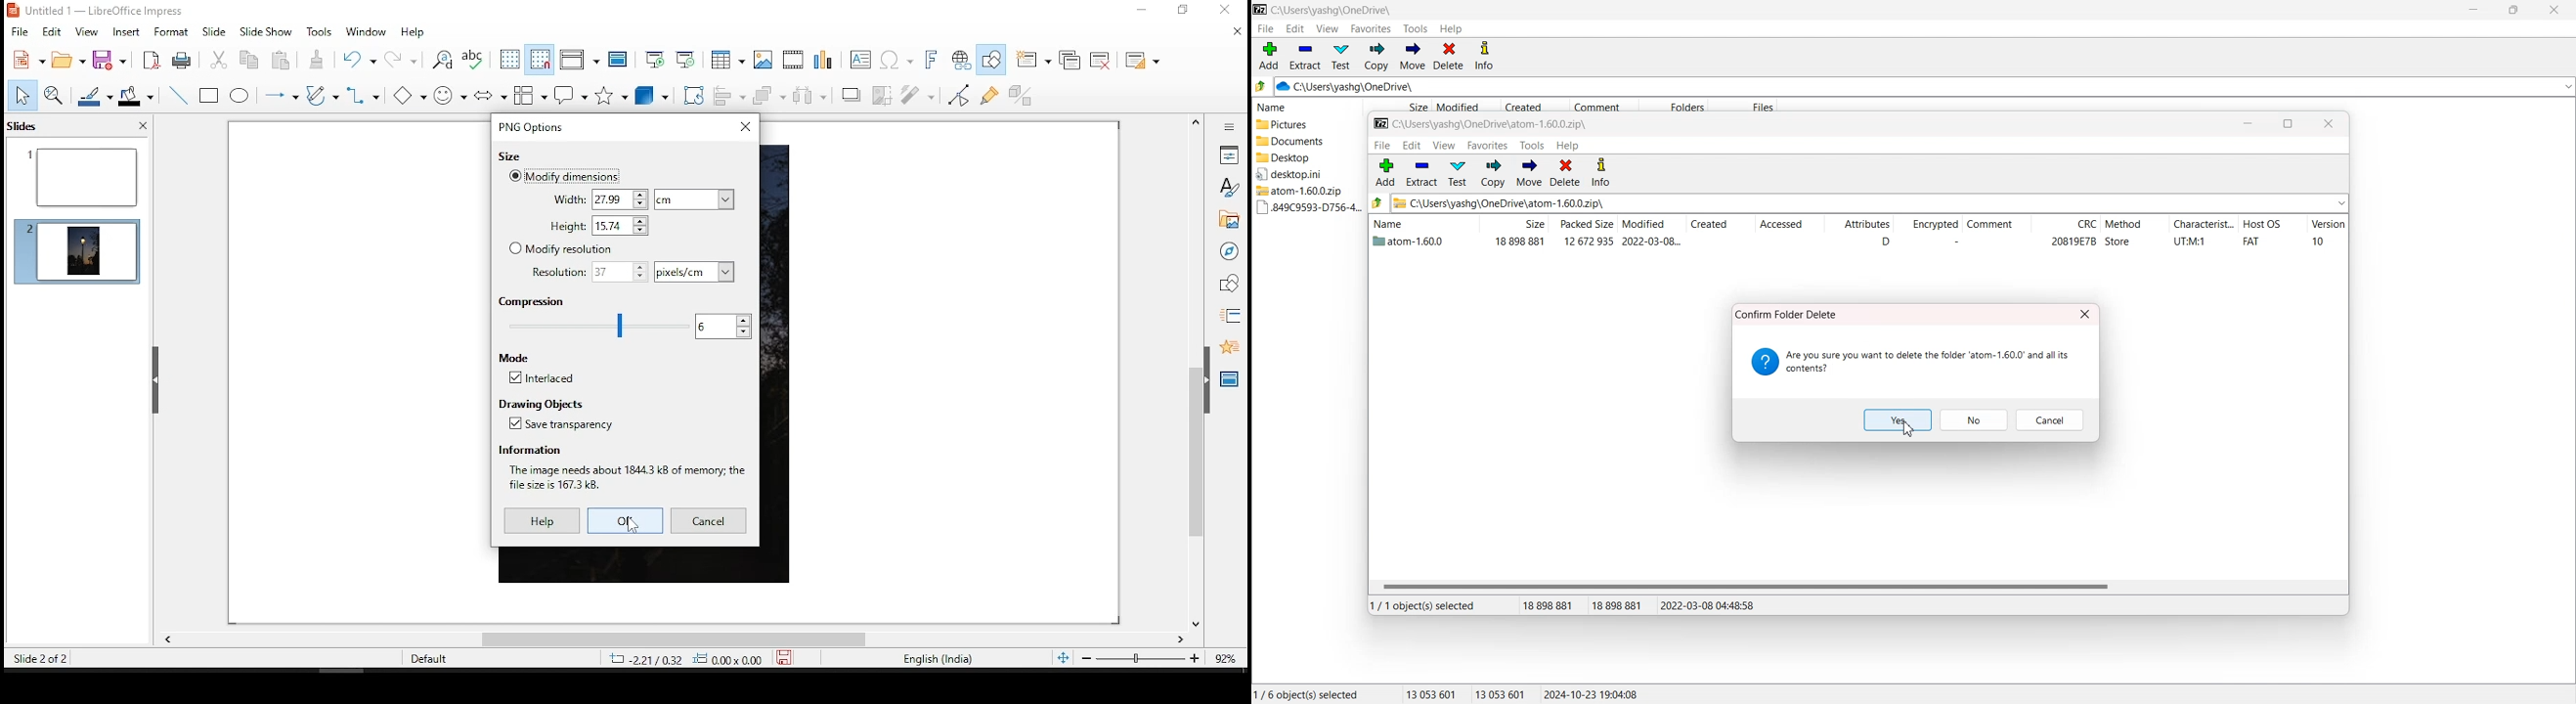 This screenshot has width=2576, height=728. I want to click on distribute, so click(811, 96).